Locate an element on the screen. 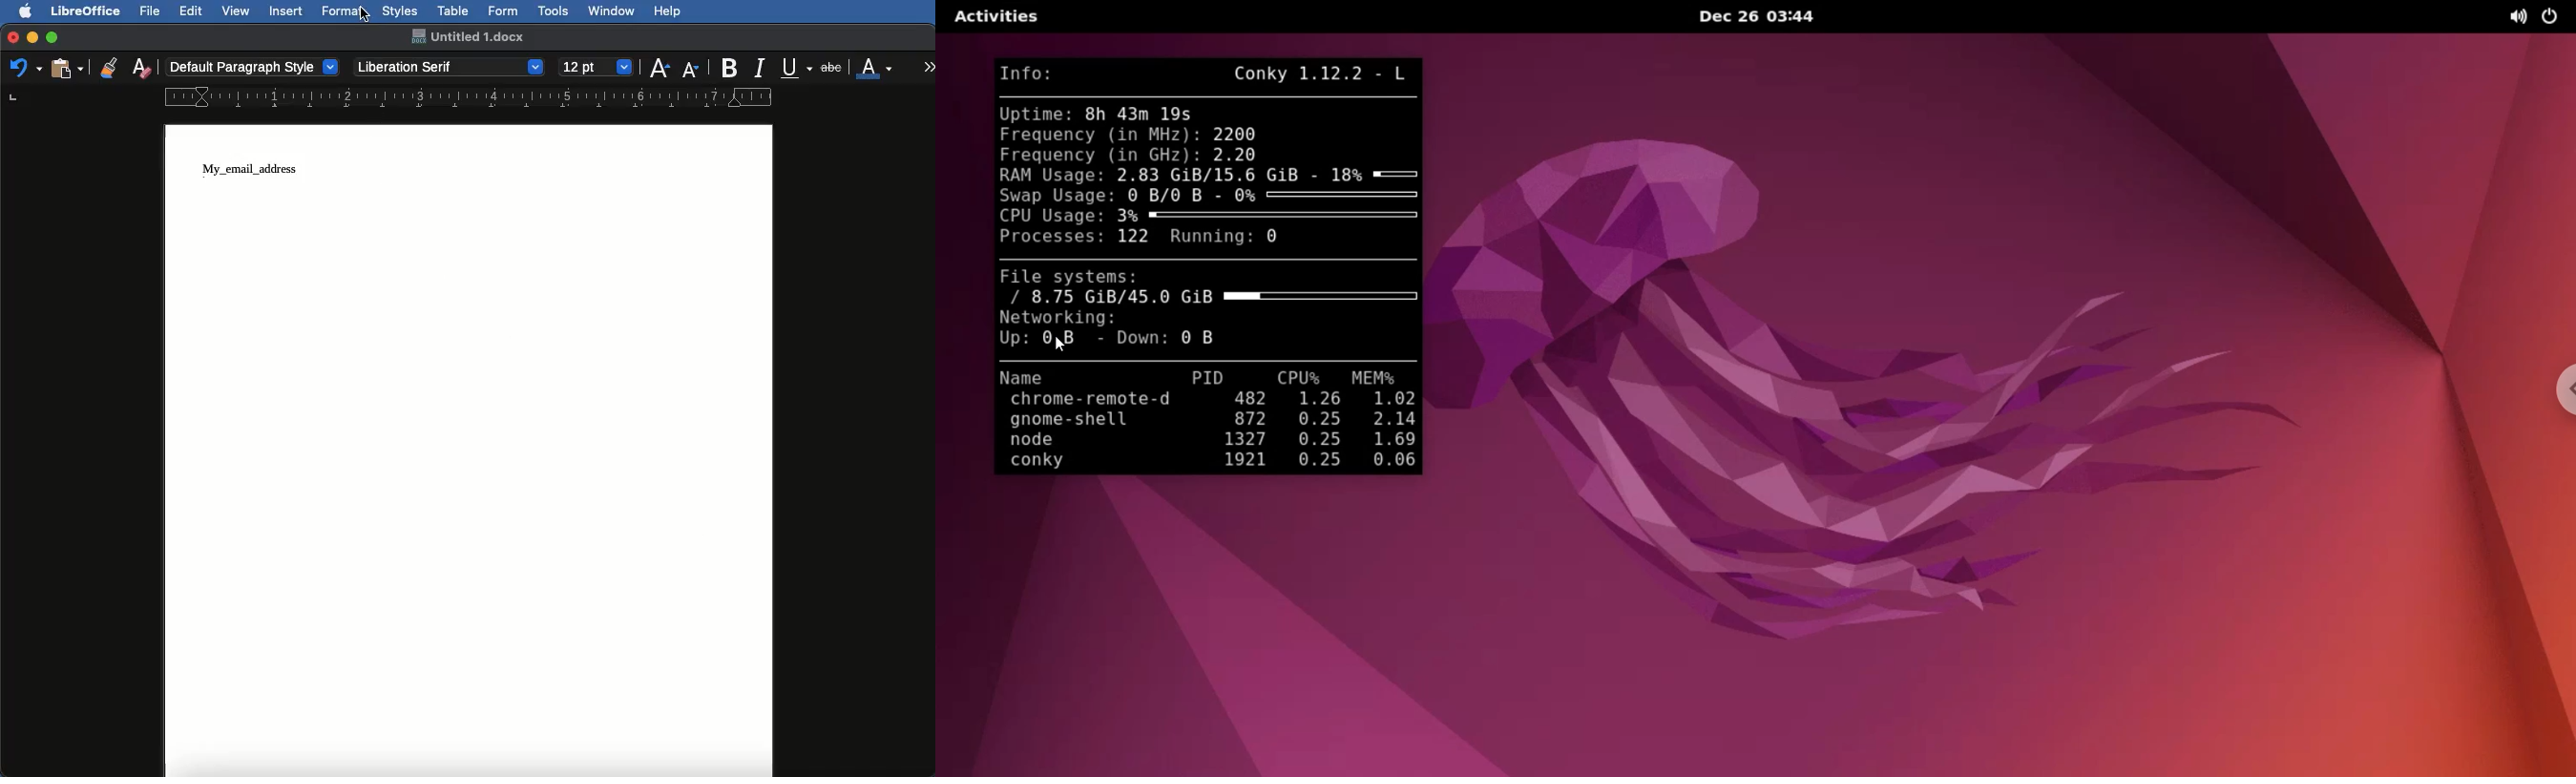  Italics is located at coordinates (763, 66).